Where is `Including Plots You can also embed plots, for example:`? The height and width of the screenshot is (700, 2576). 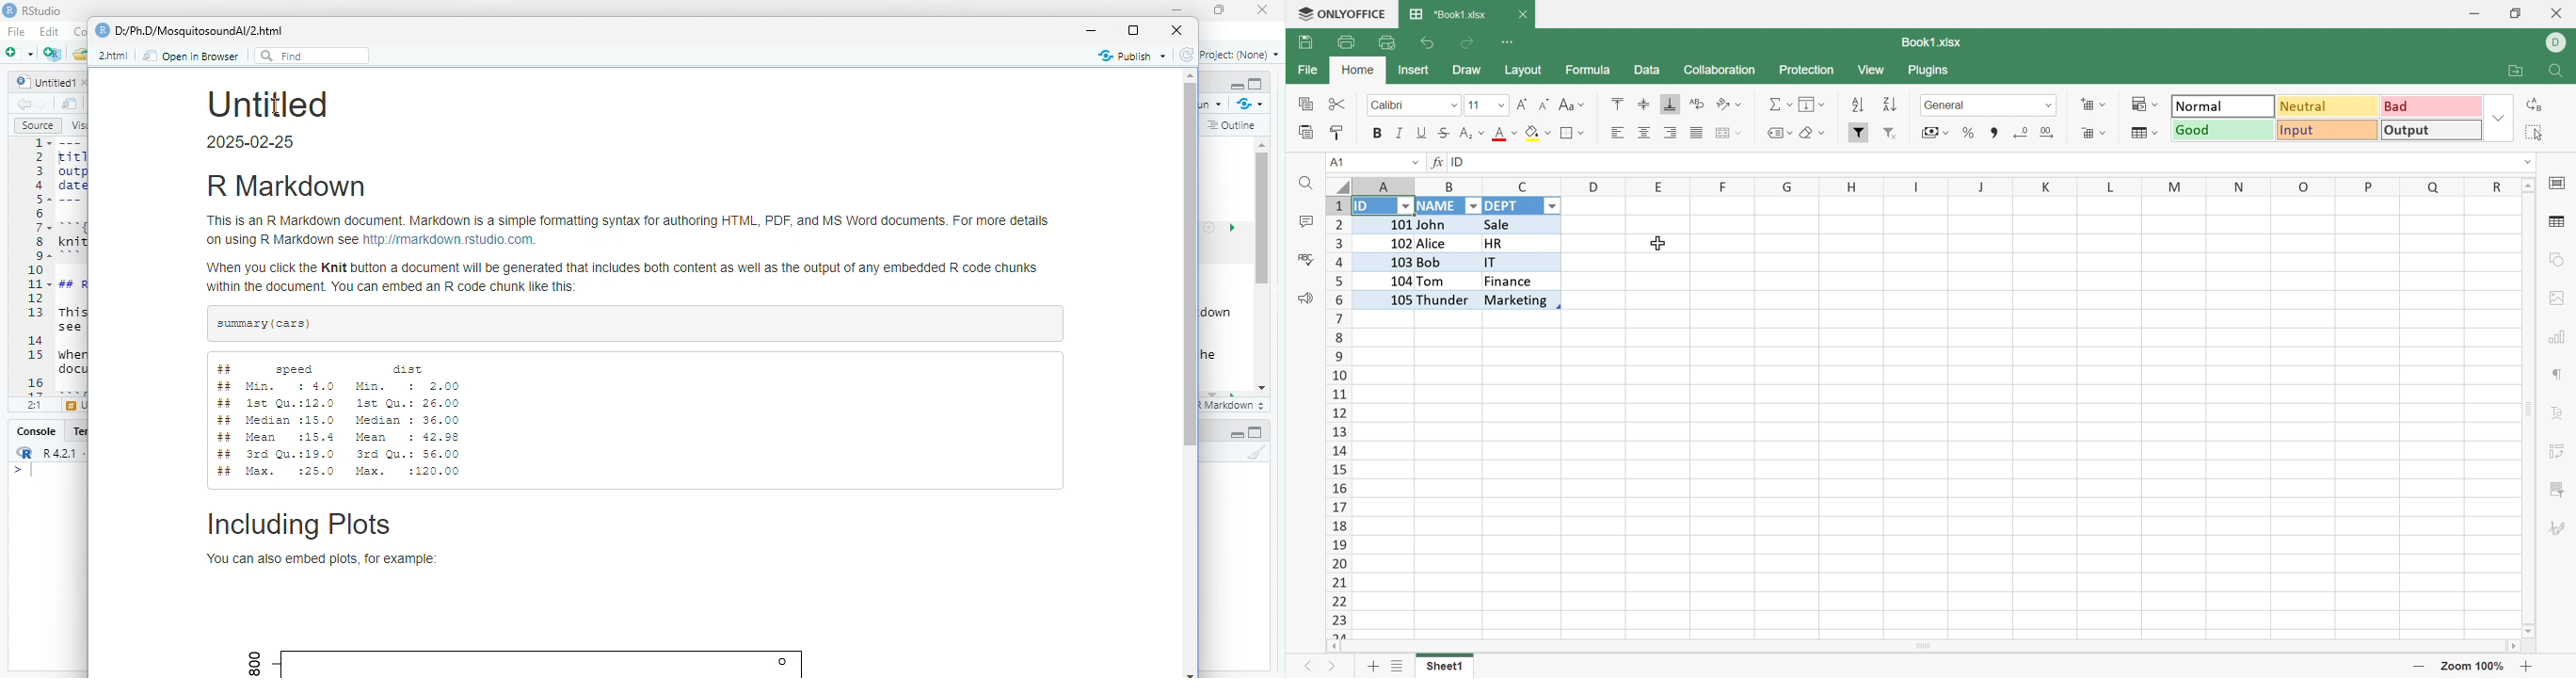
Including Plots You can also embed plots, for example: is located at coordinates (325, 540).